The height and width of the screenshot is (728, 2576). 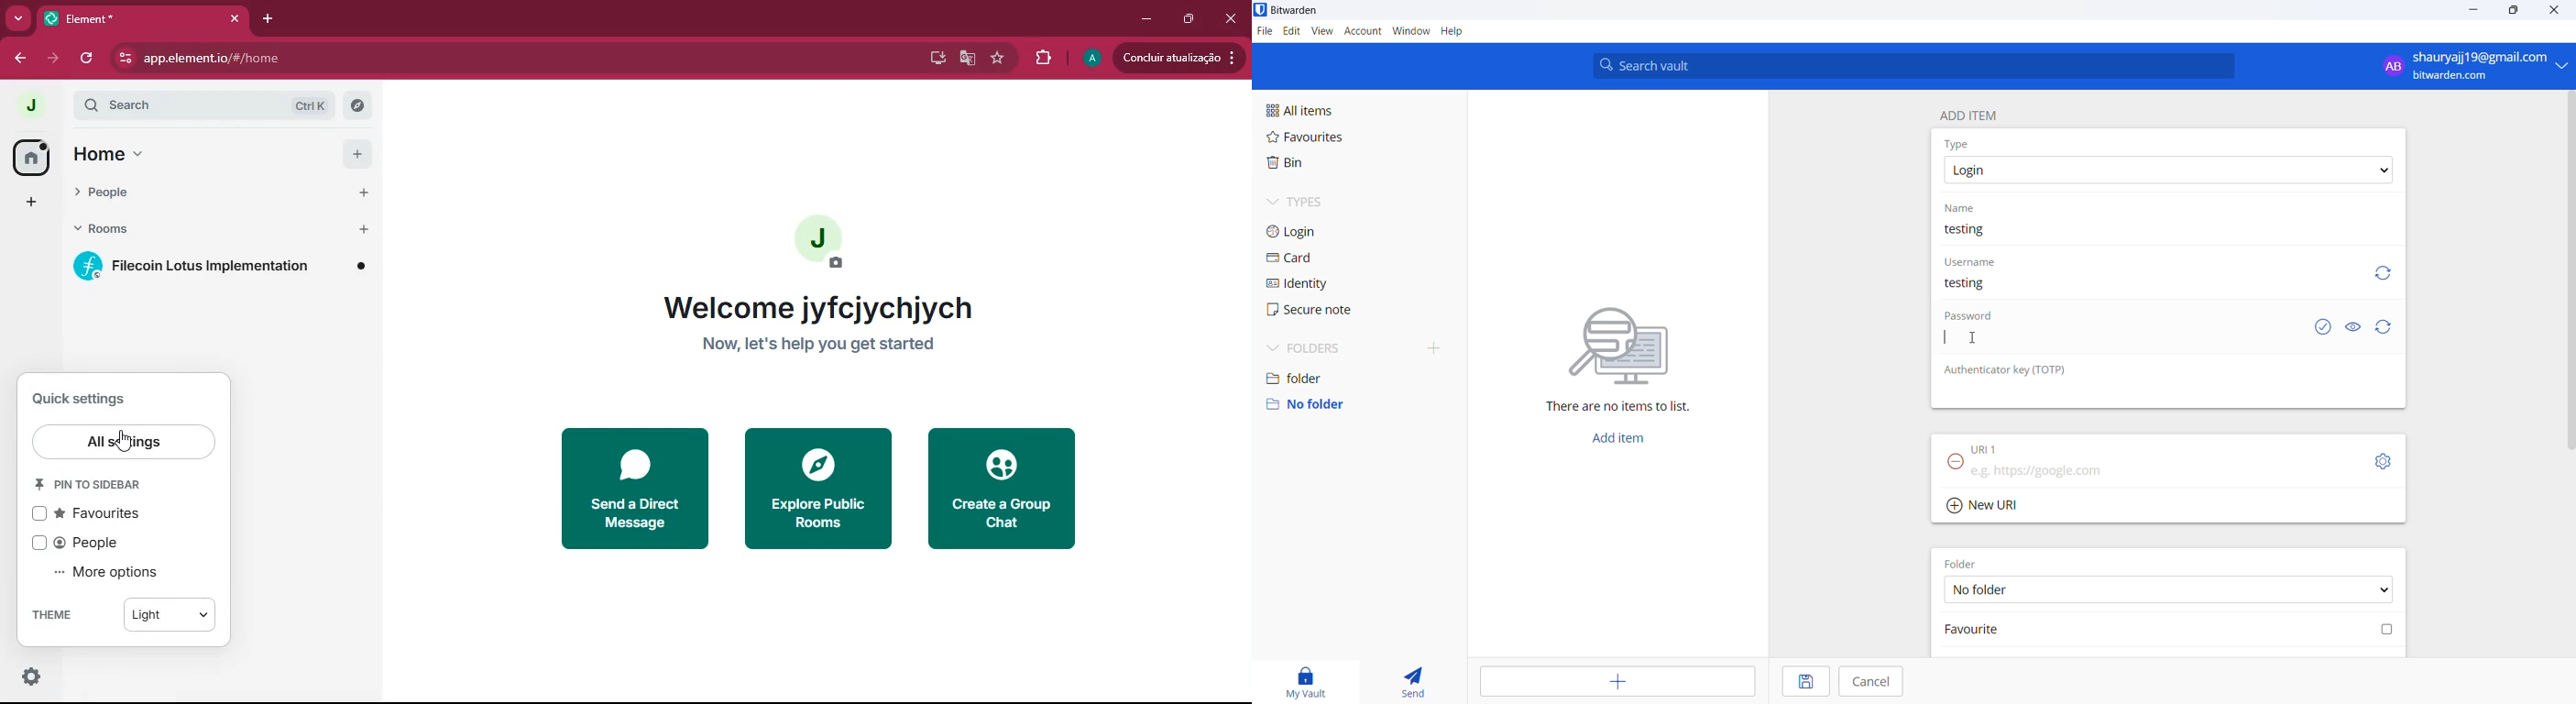 What do you see at coordinates (2167, 170) in the screenshot?
I see `type options` at bounding box center [2167, 170].